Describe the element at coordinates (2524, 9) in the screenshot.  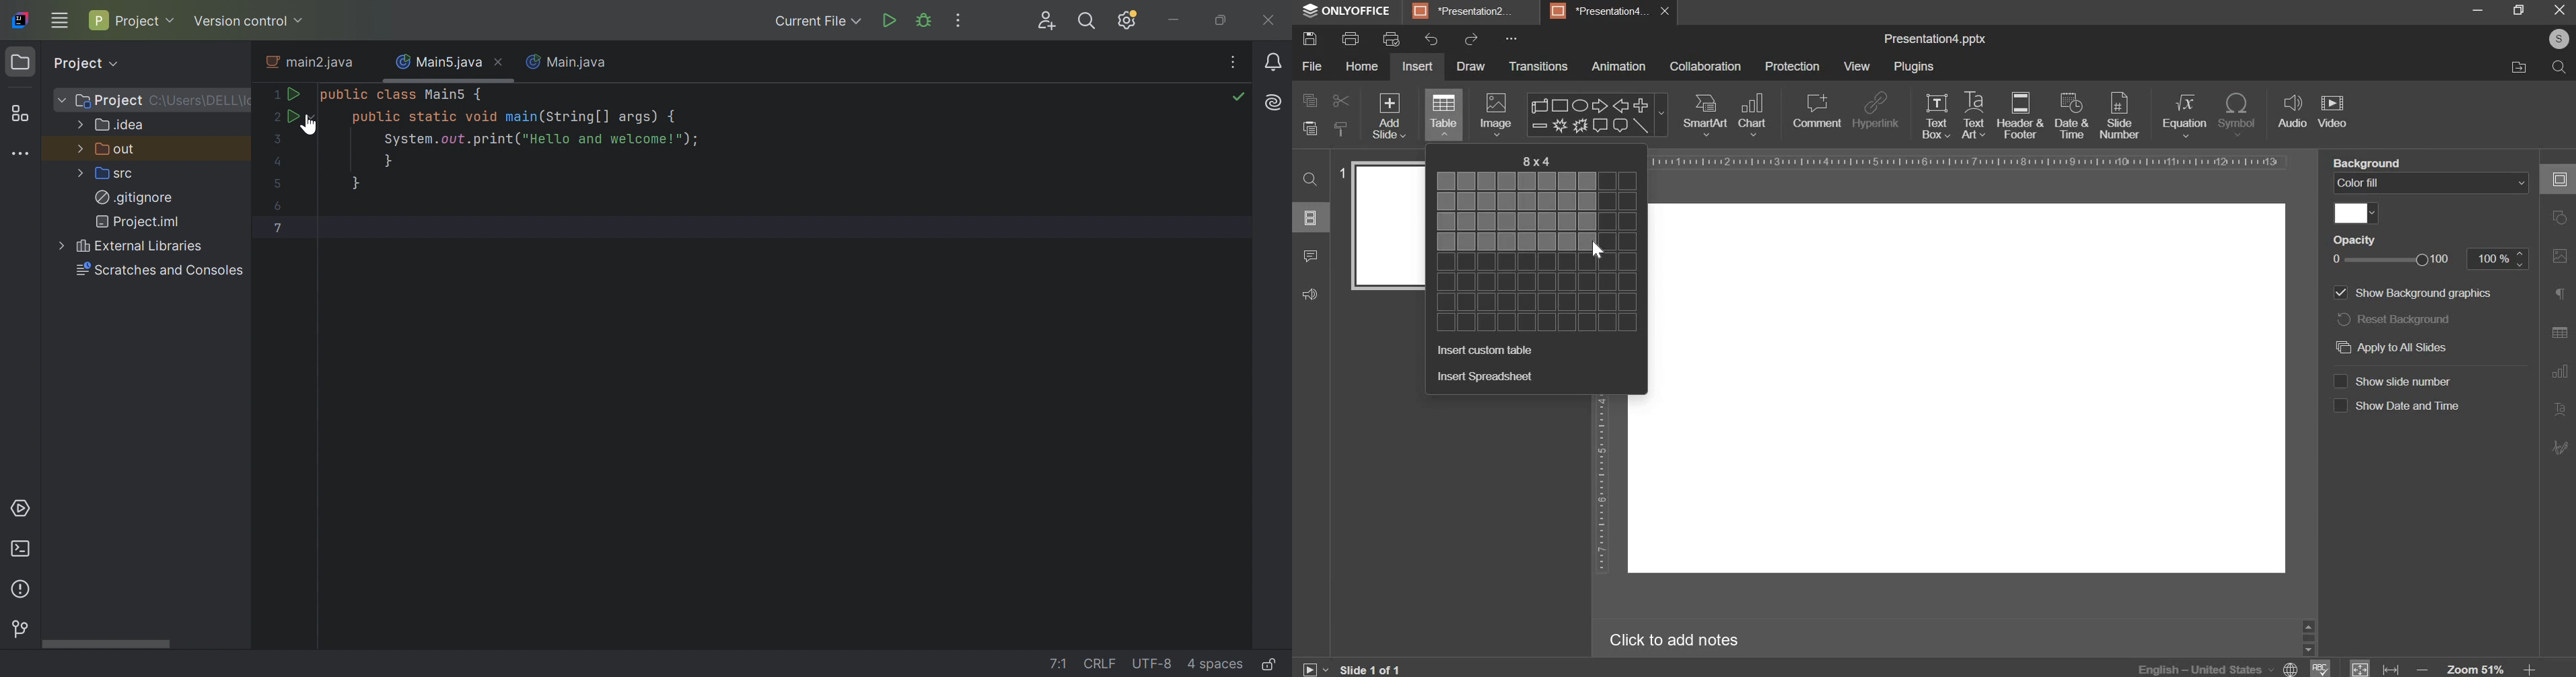
I see `restore down` at that location.